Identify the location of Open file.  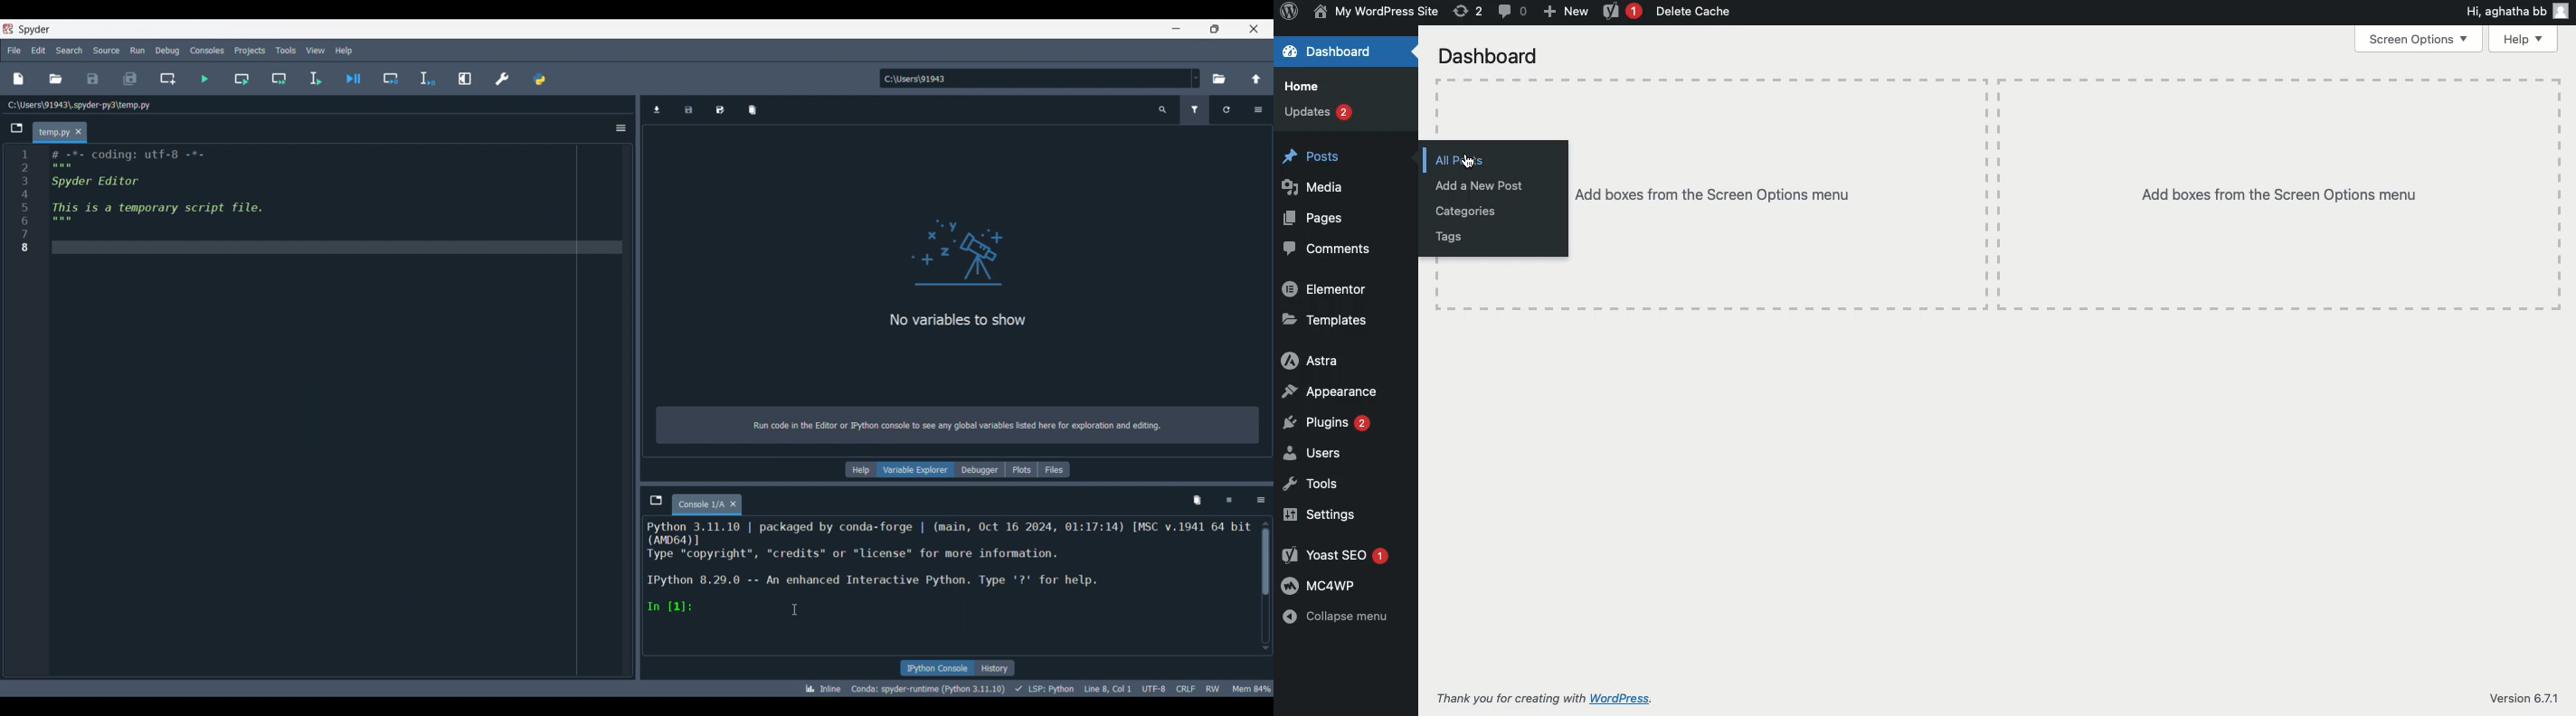
(55, 79).